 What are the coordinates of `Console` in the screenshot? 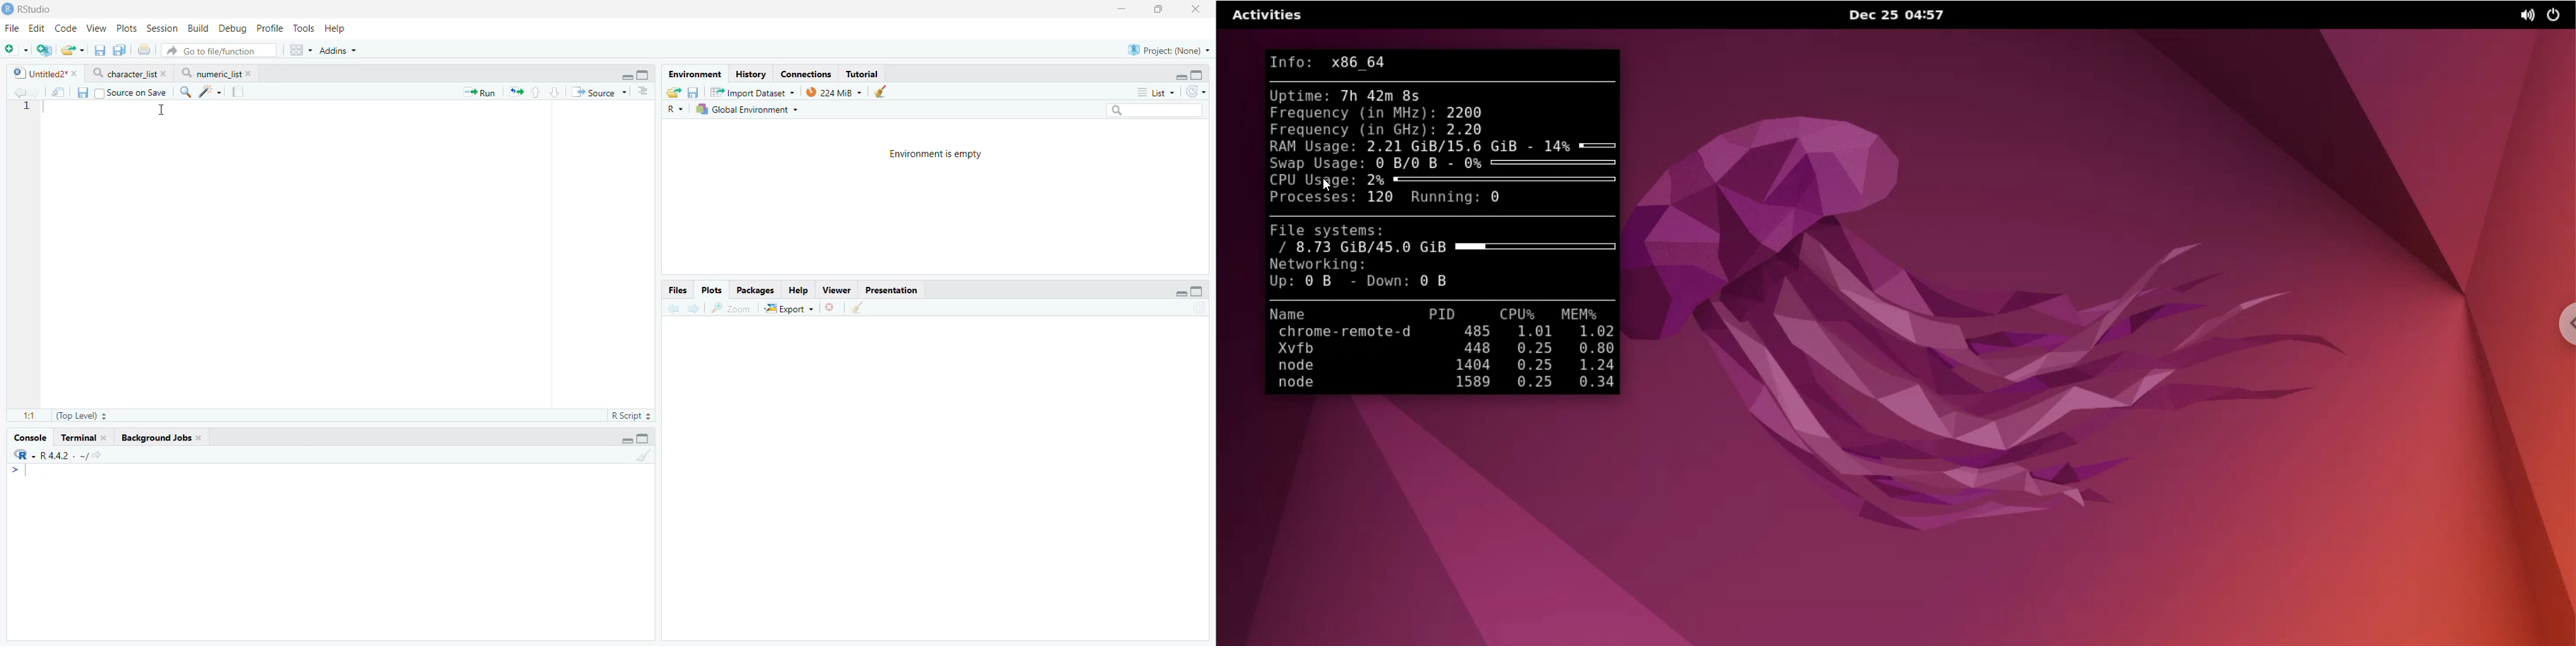 It's located at (330, 550).